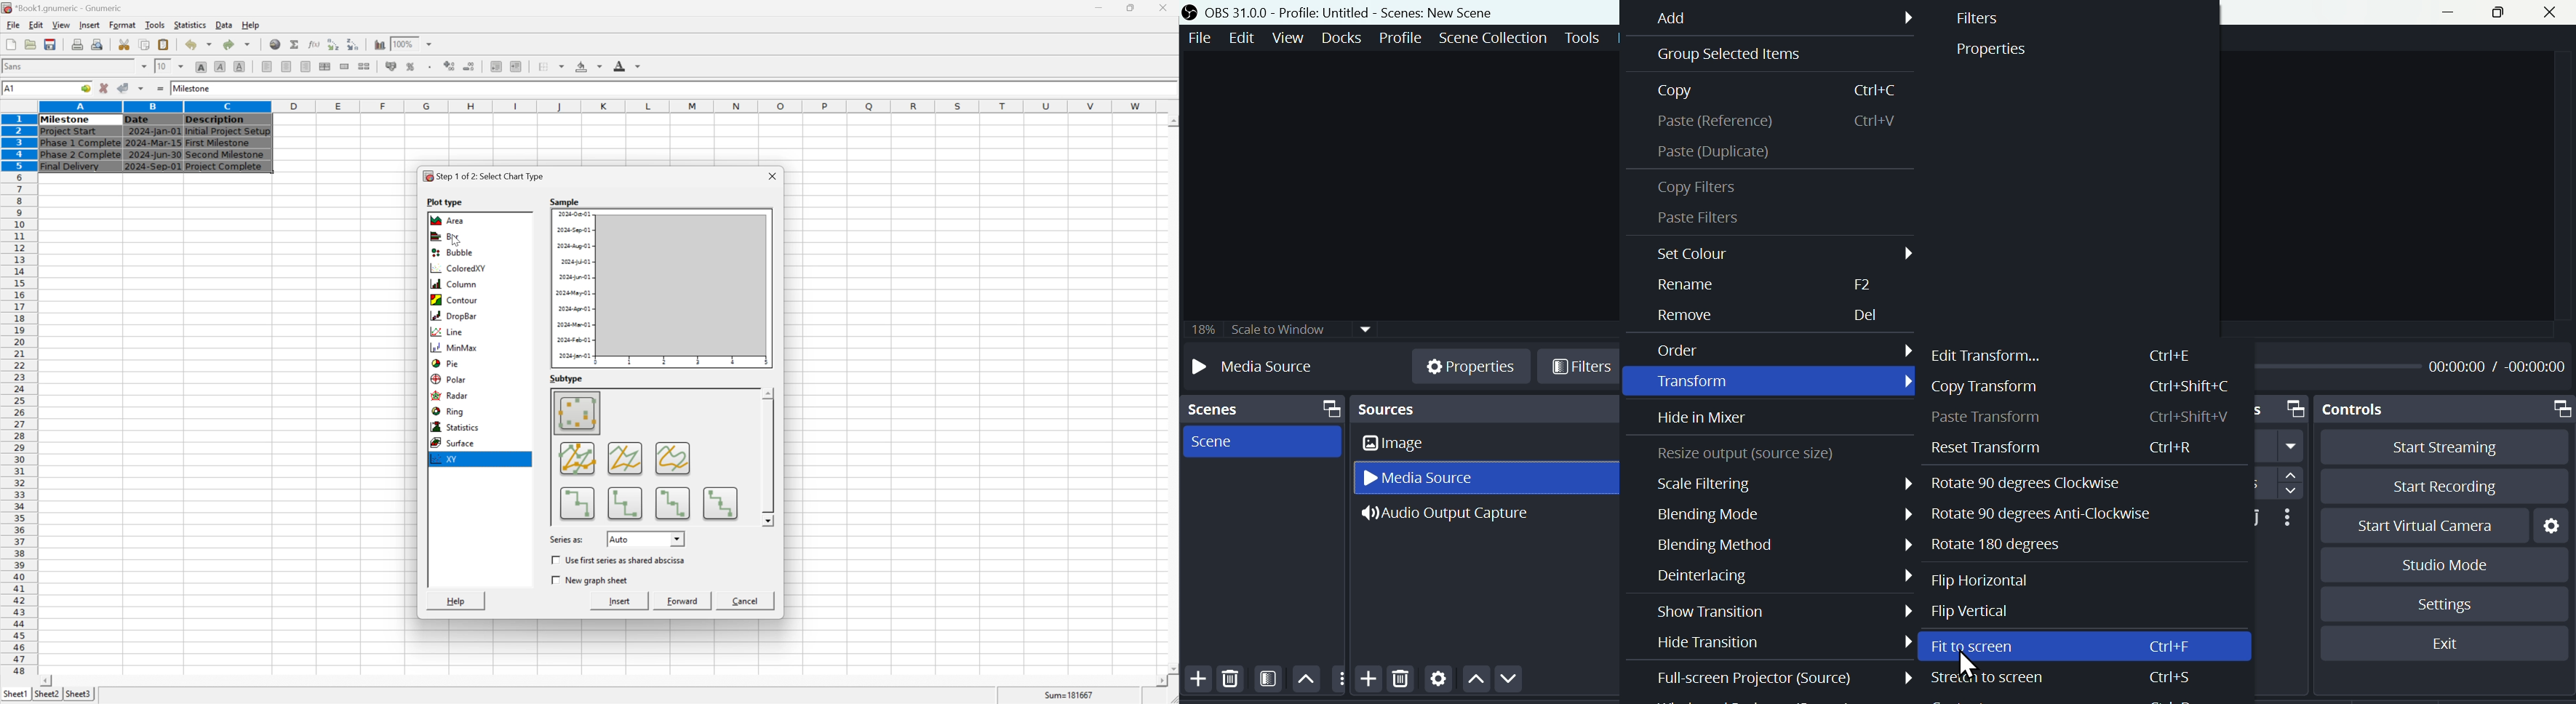 The width and height of the screenshot is (2576, 728). Describe the element at coordinates (2067, 449) in the screenshot. I see `Reset transform` at that location.